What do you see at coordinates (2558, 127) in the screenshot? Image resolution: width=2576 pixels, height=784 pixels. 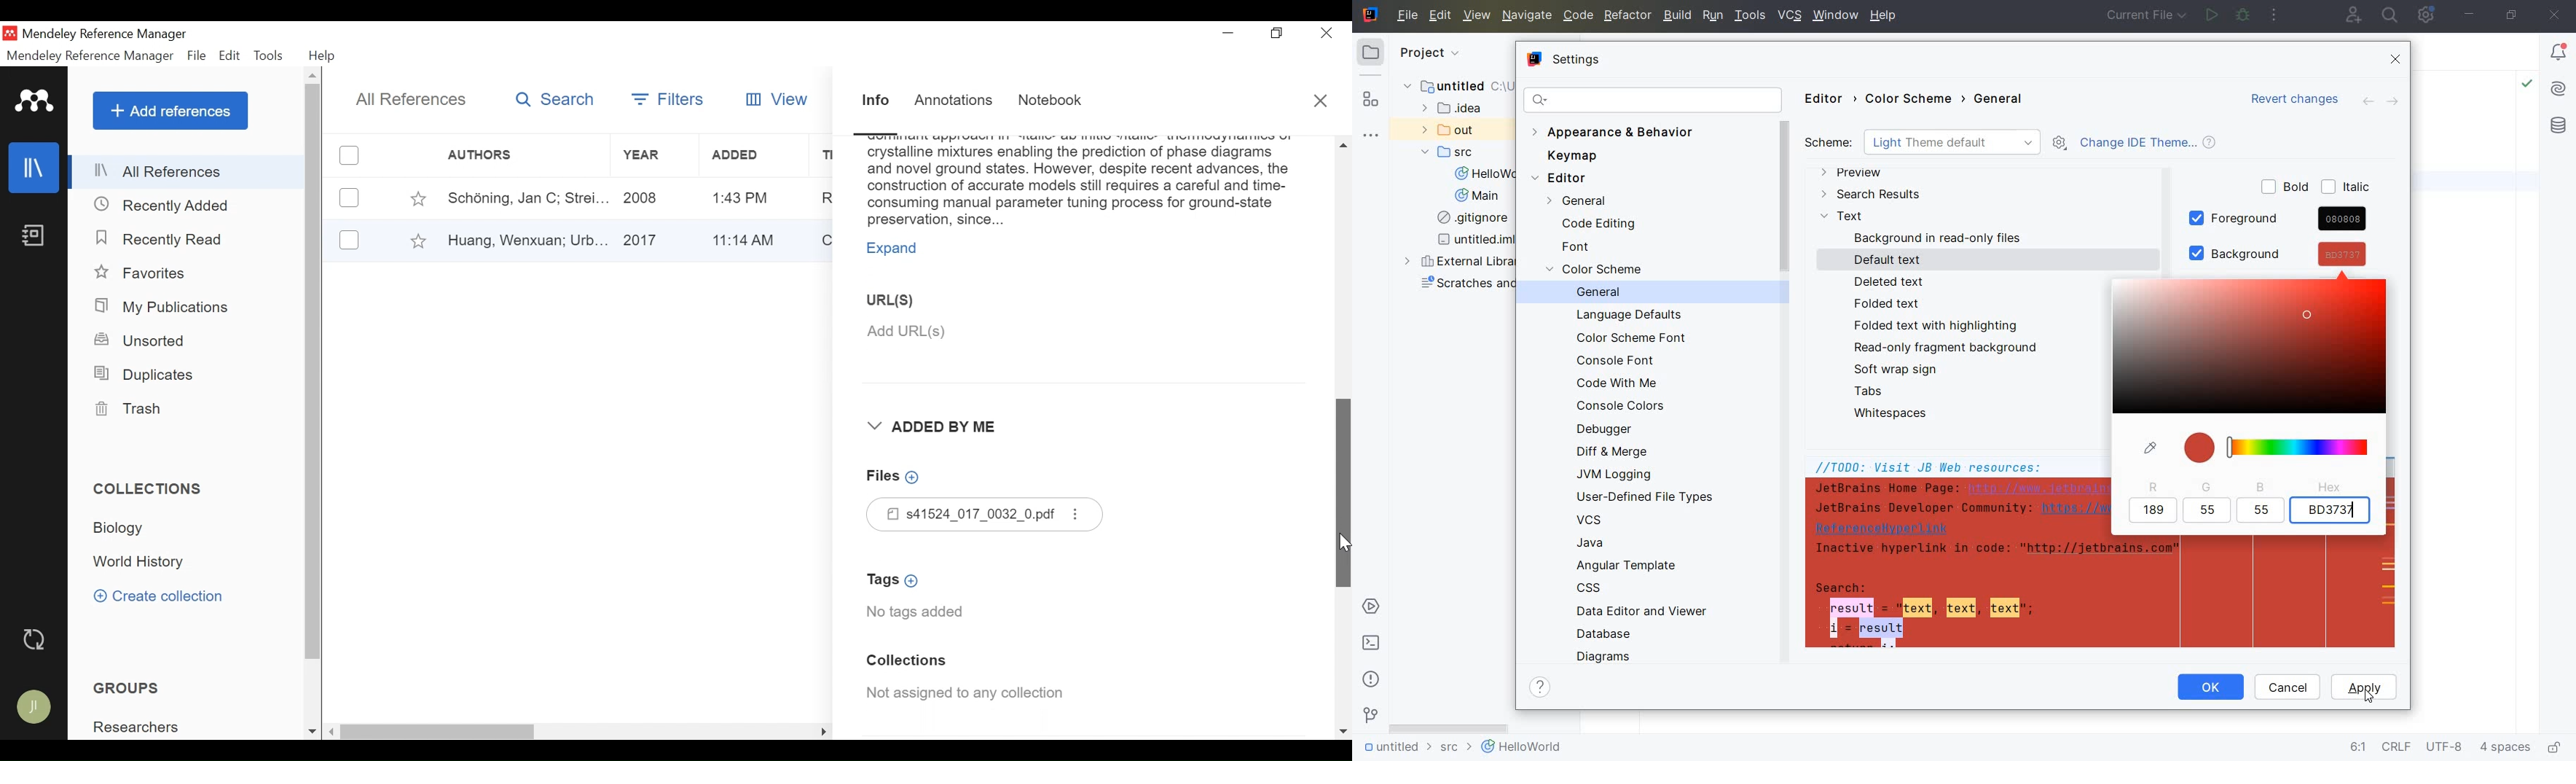 I see `database` at bounding box center [2558, 127].